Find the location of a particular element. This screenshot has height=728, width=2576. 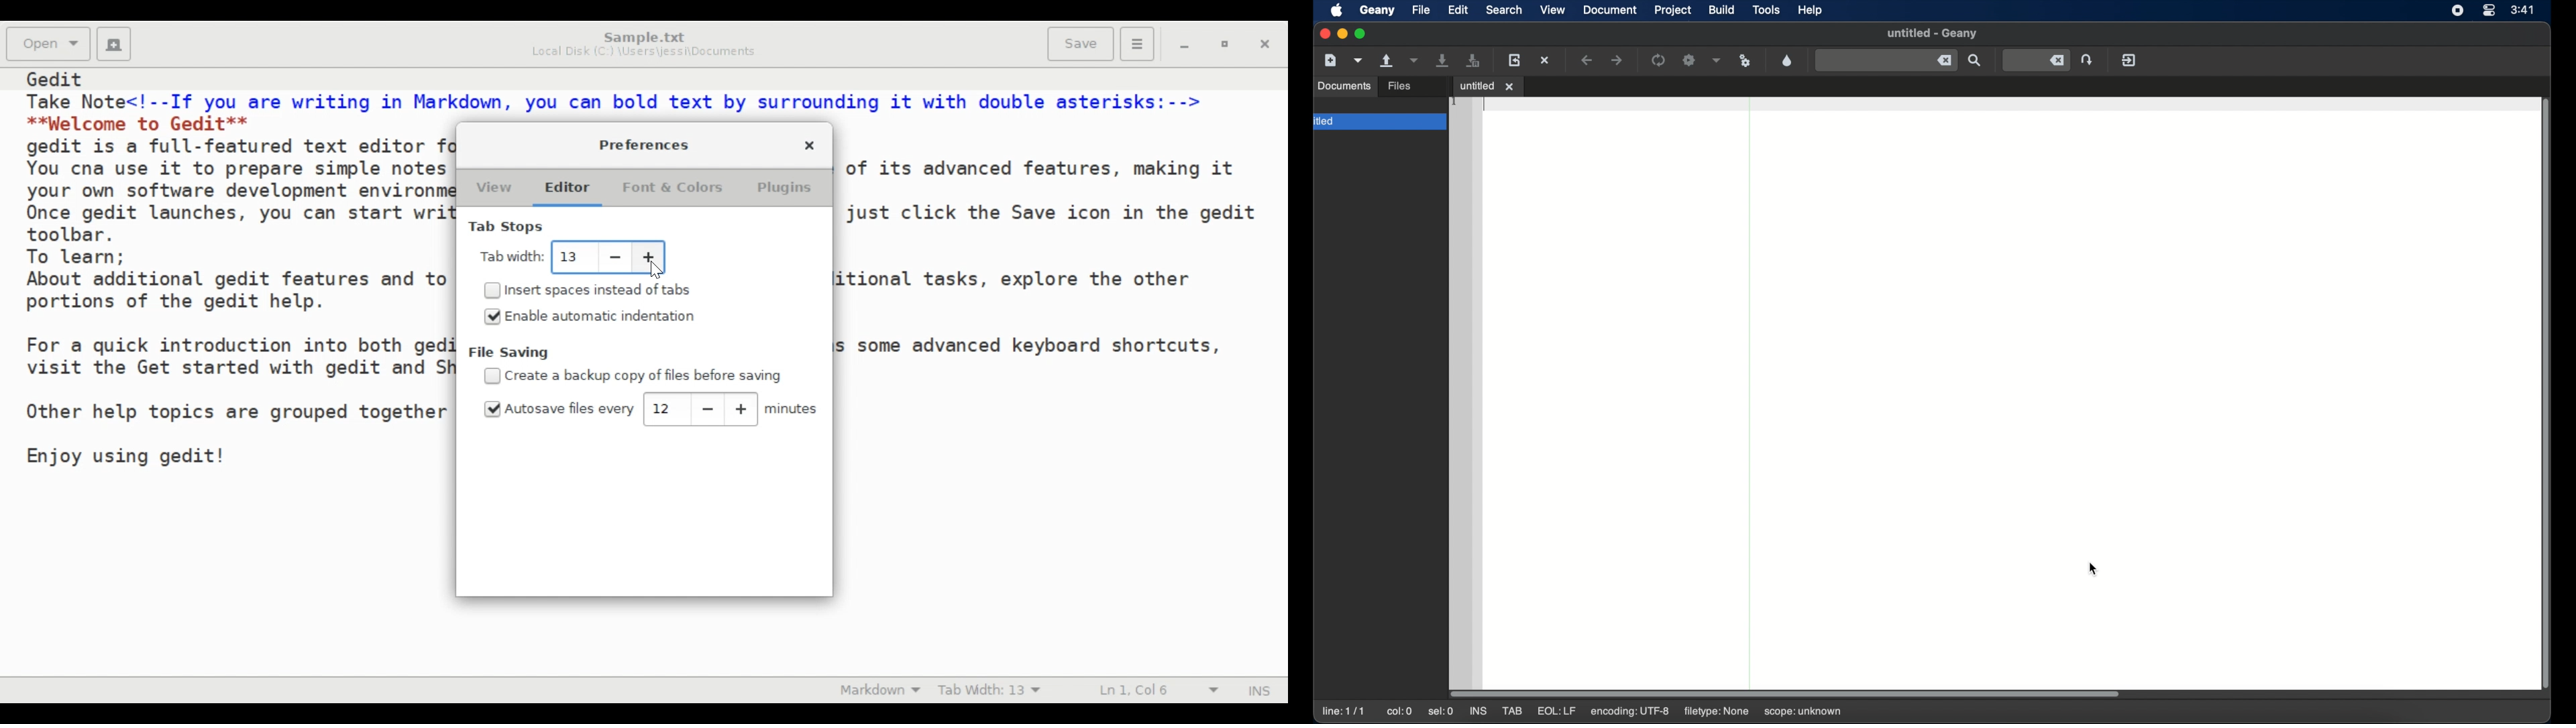

line: 1/1 is located at coordinates (1344, 711).